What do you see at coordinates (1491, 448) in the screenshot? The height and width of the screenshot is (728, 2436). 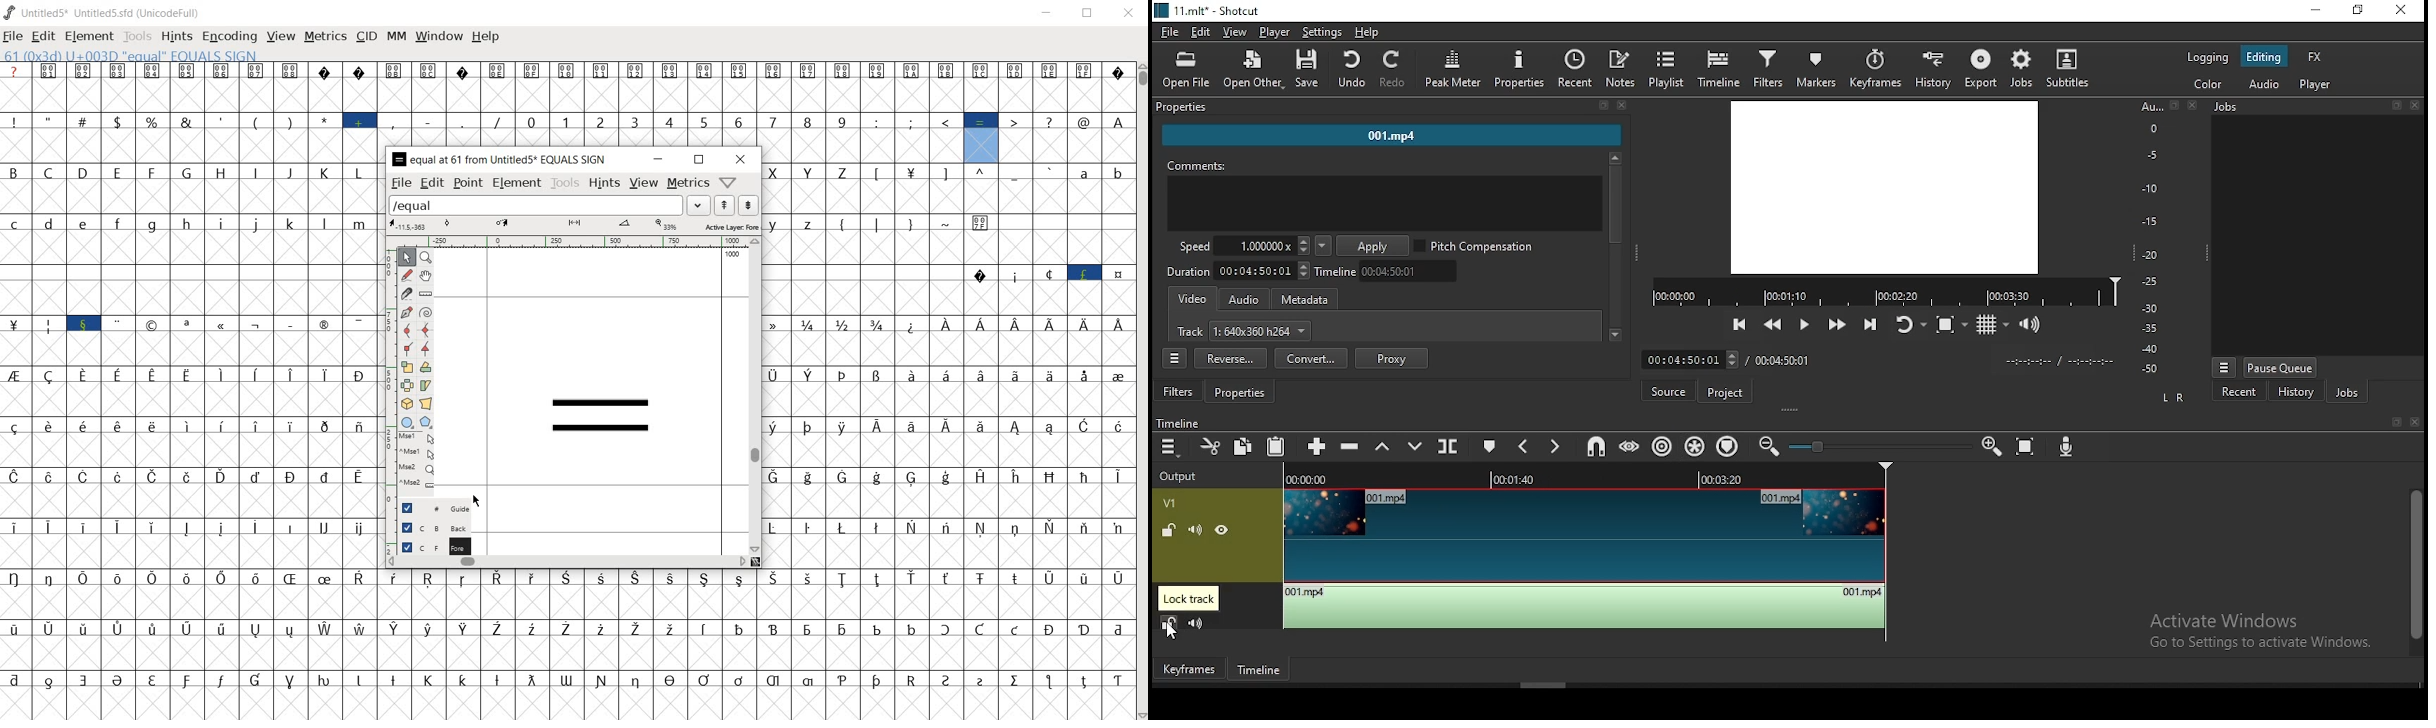 I see `create/edit marker` at bounding box center [1491, 448].